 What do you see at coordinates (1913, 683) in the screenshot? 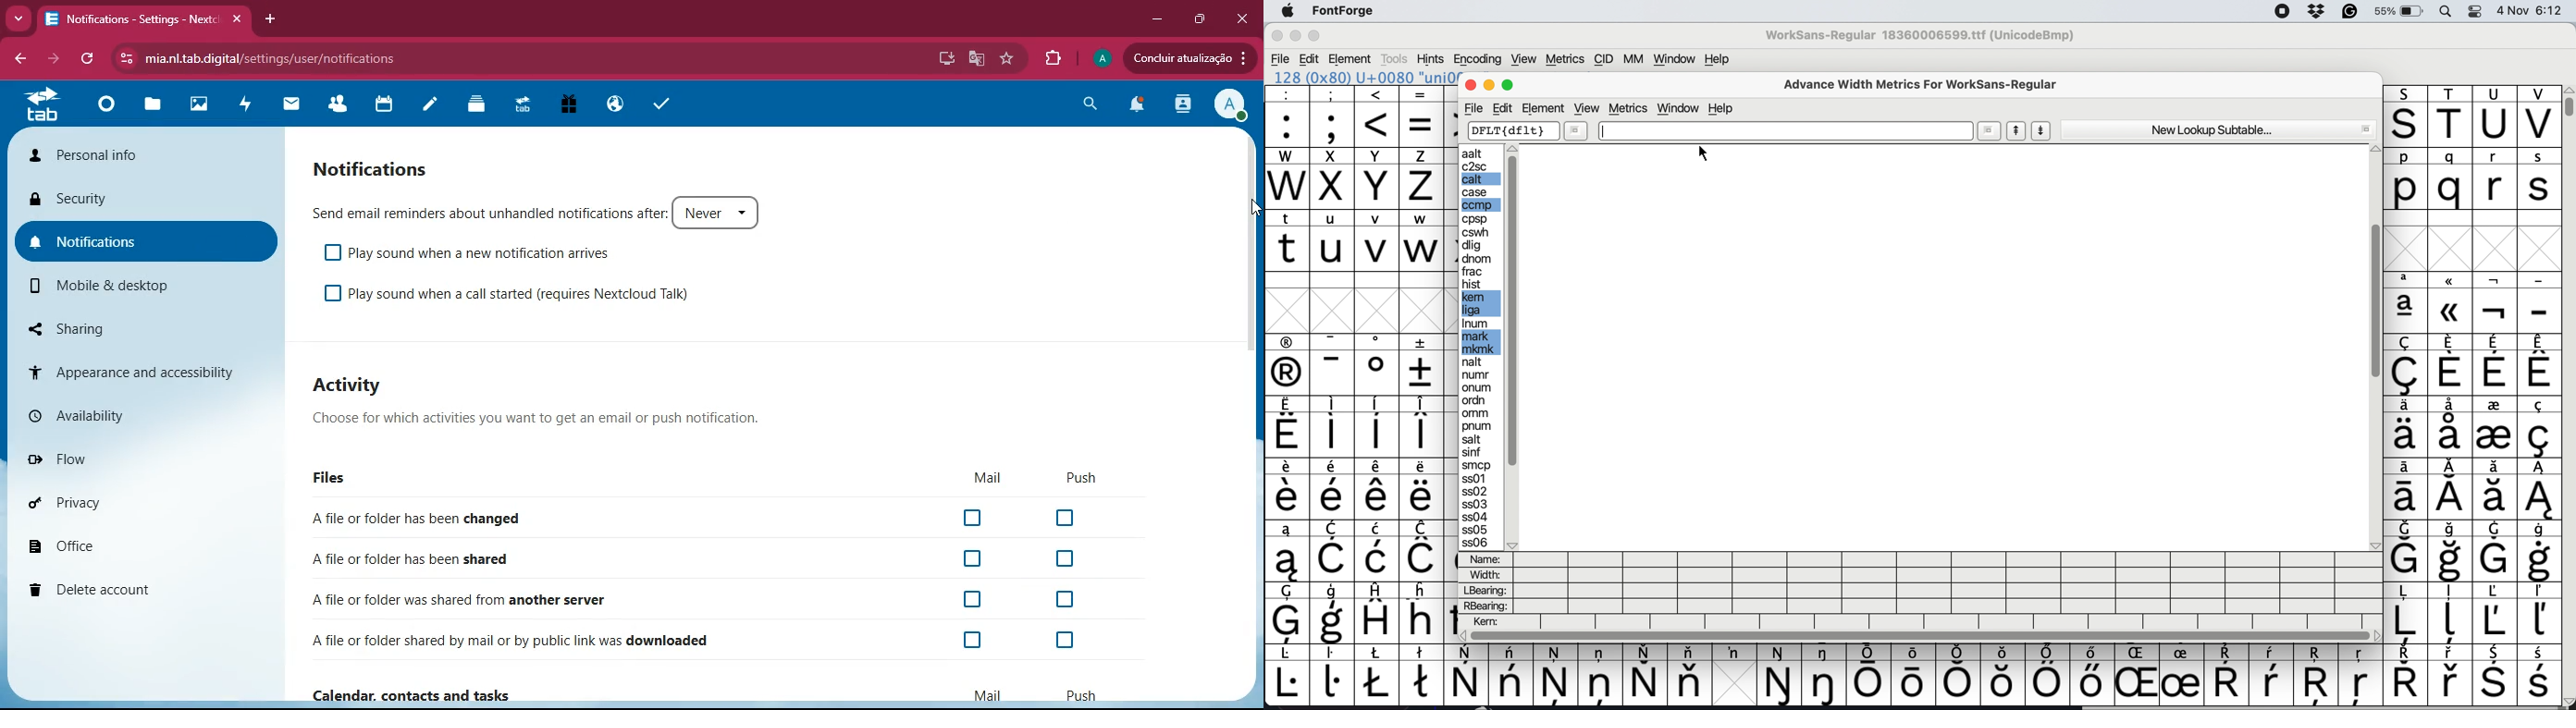
I see `special letters` at bounding box center [1913, 683].